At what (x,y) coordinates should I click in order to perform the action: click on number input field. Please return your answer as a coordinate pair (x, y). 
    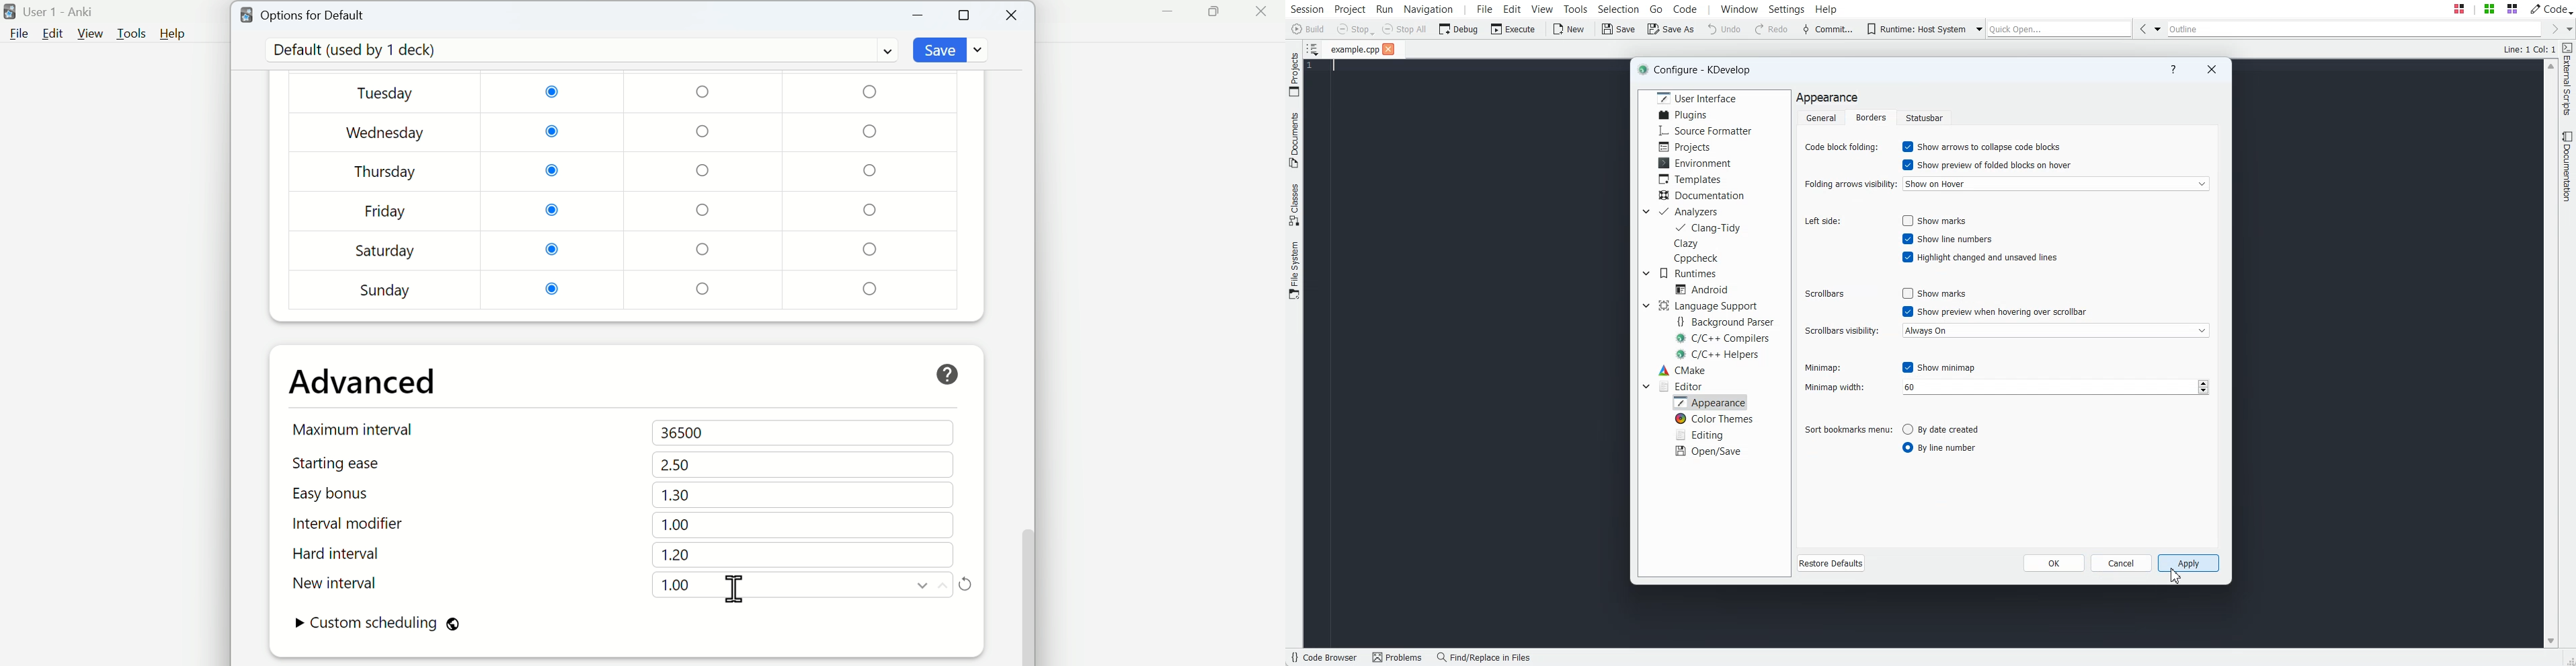
    Looking at the image, I should click on (2054, 387).